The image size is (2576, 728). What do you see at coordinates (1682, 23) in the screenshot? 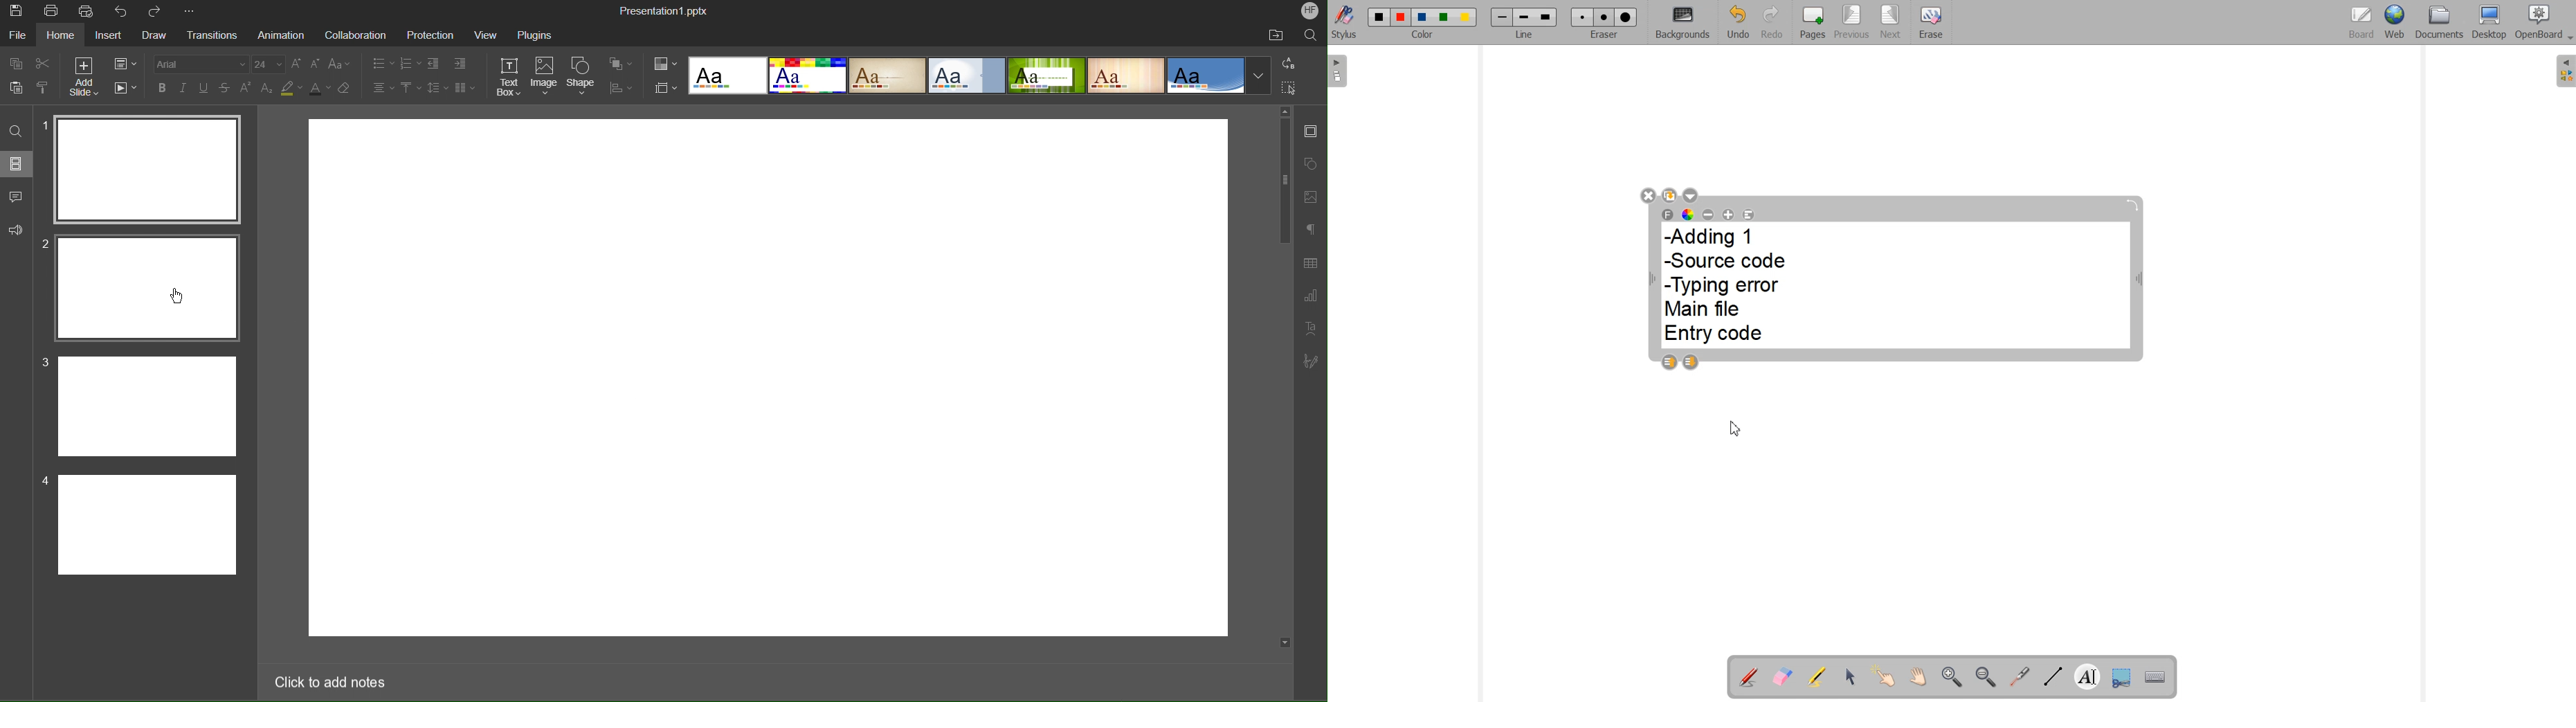
I see `Backgrounds` at bounding box center [1682, 23].